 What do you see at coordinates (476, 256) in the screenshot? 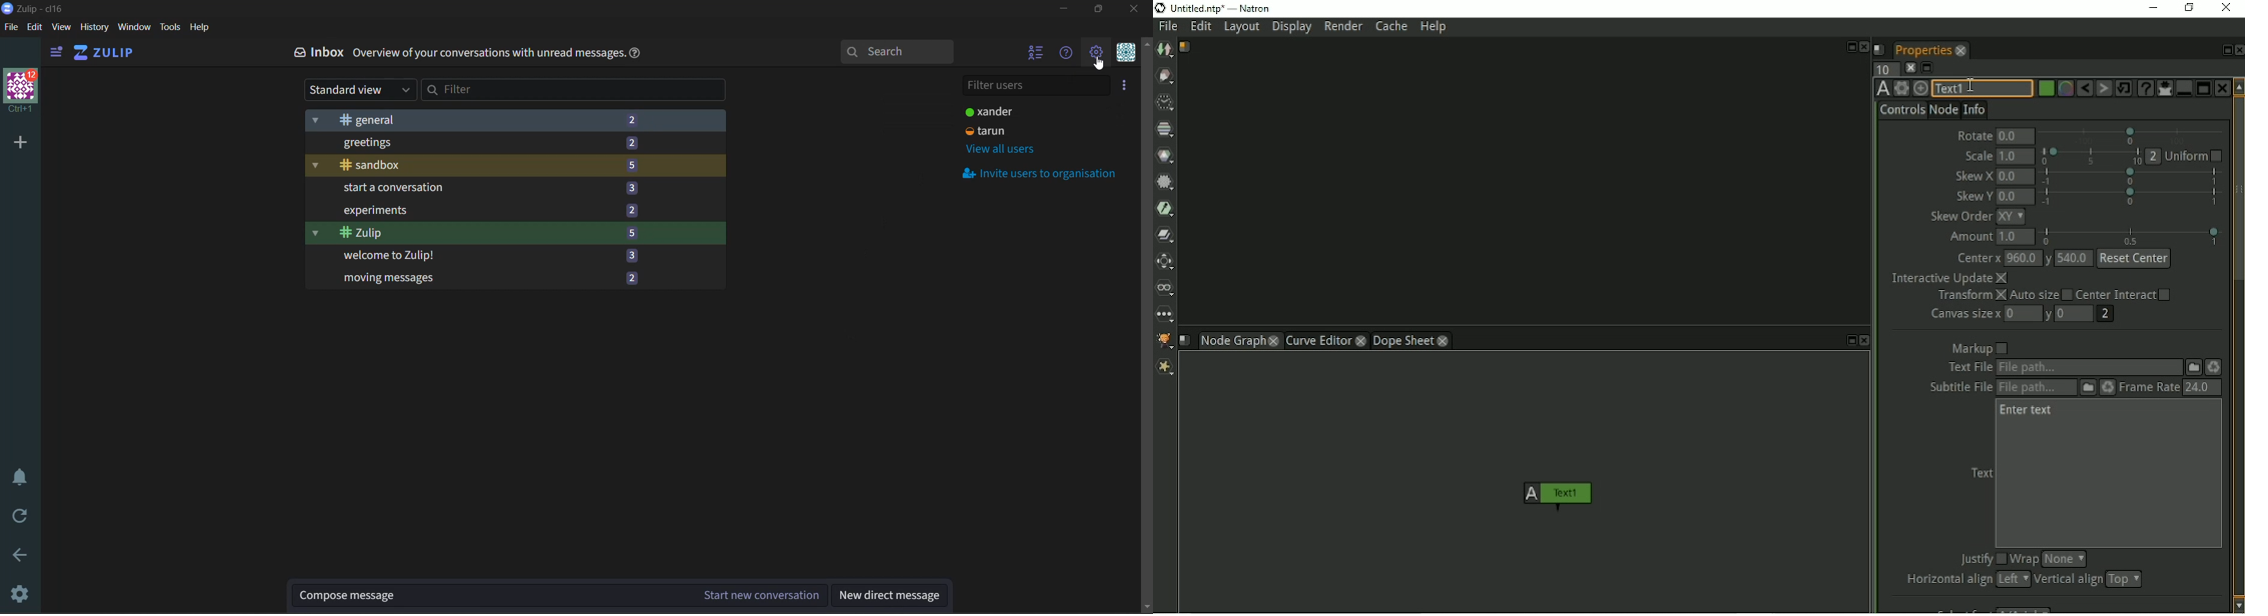
I see `welcome to zulip` at bounding box center [476, 256].